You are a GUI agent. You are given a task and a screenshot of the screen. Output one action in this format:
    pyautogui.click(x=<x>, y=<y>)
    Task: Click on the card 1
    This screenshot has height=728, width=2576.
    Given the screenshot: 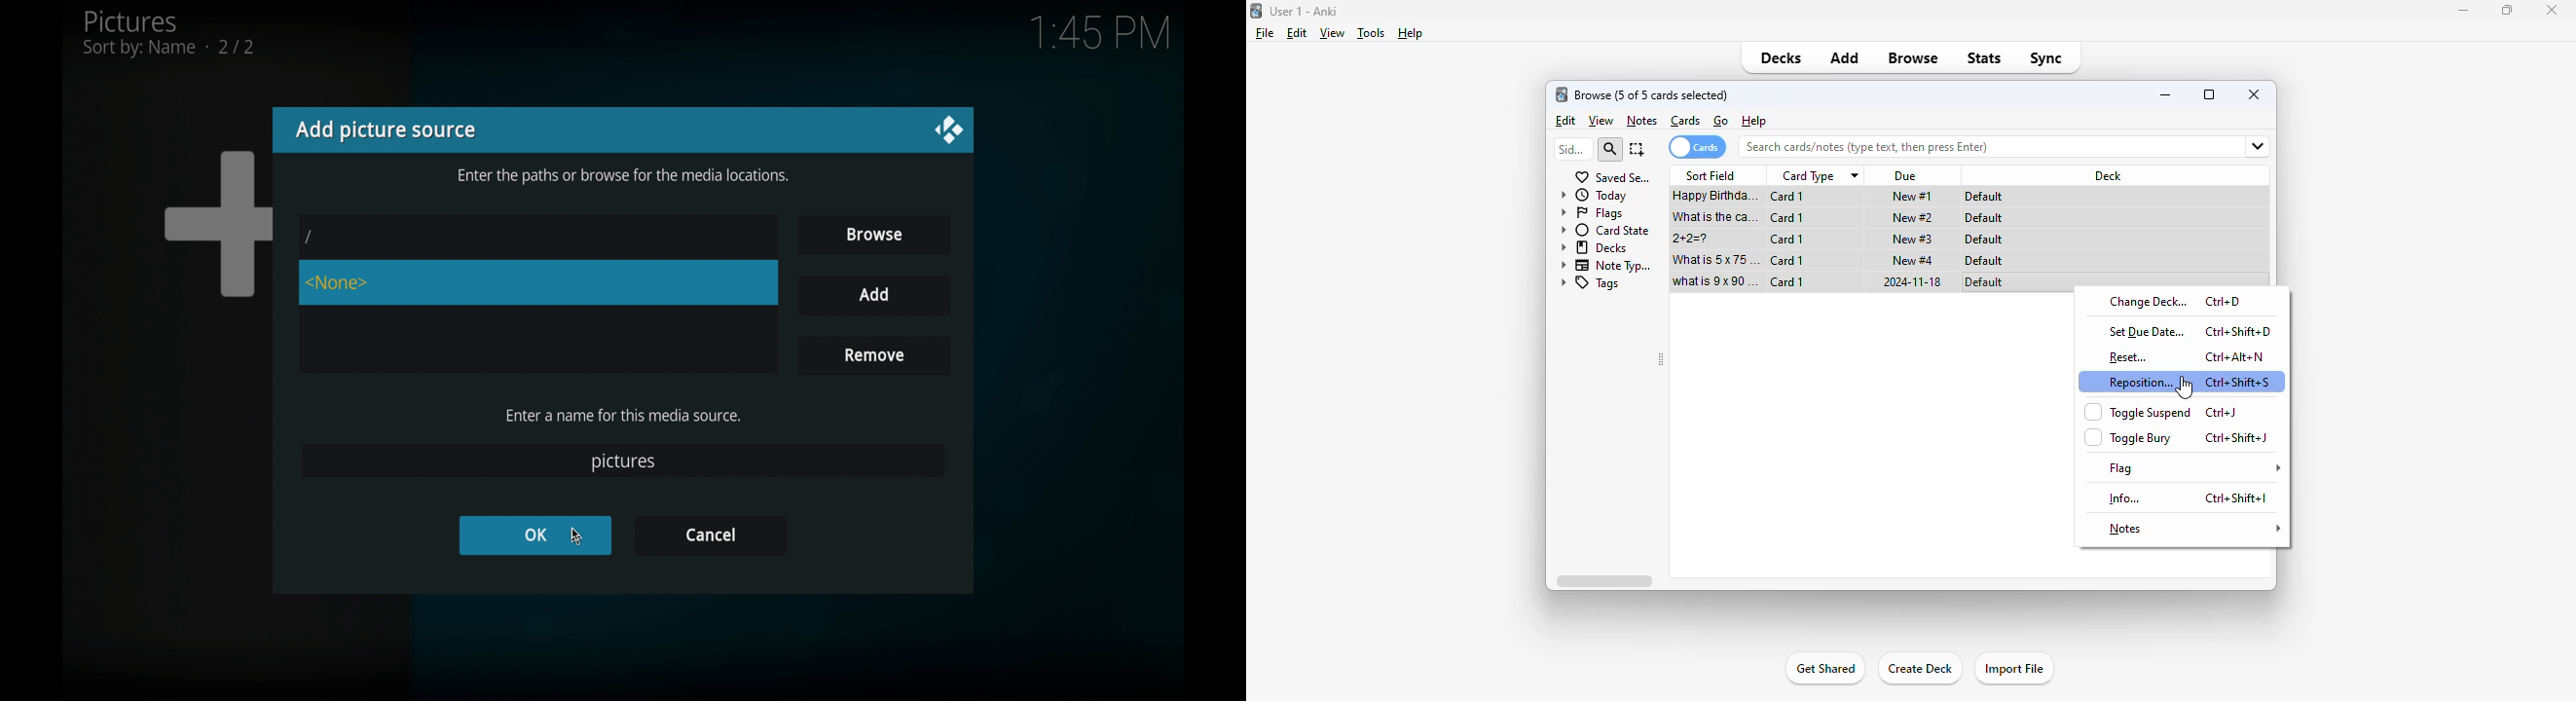 What is the action you would take?
    pyautogui.click(x=1786, y=260)
    